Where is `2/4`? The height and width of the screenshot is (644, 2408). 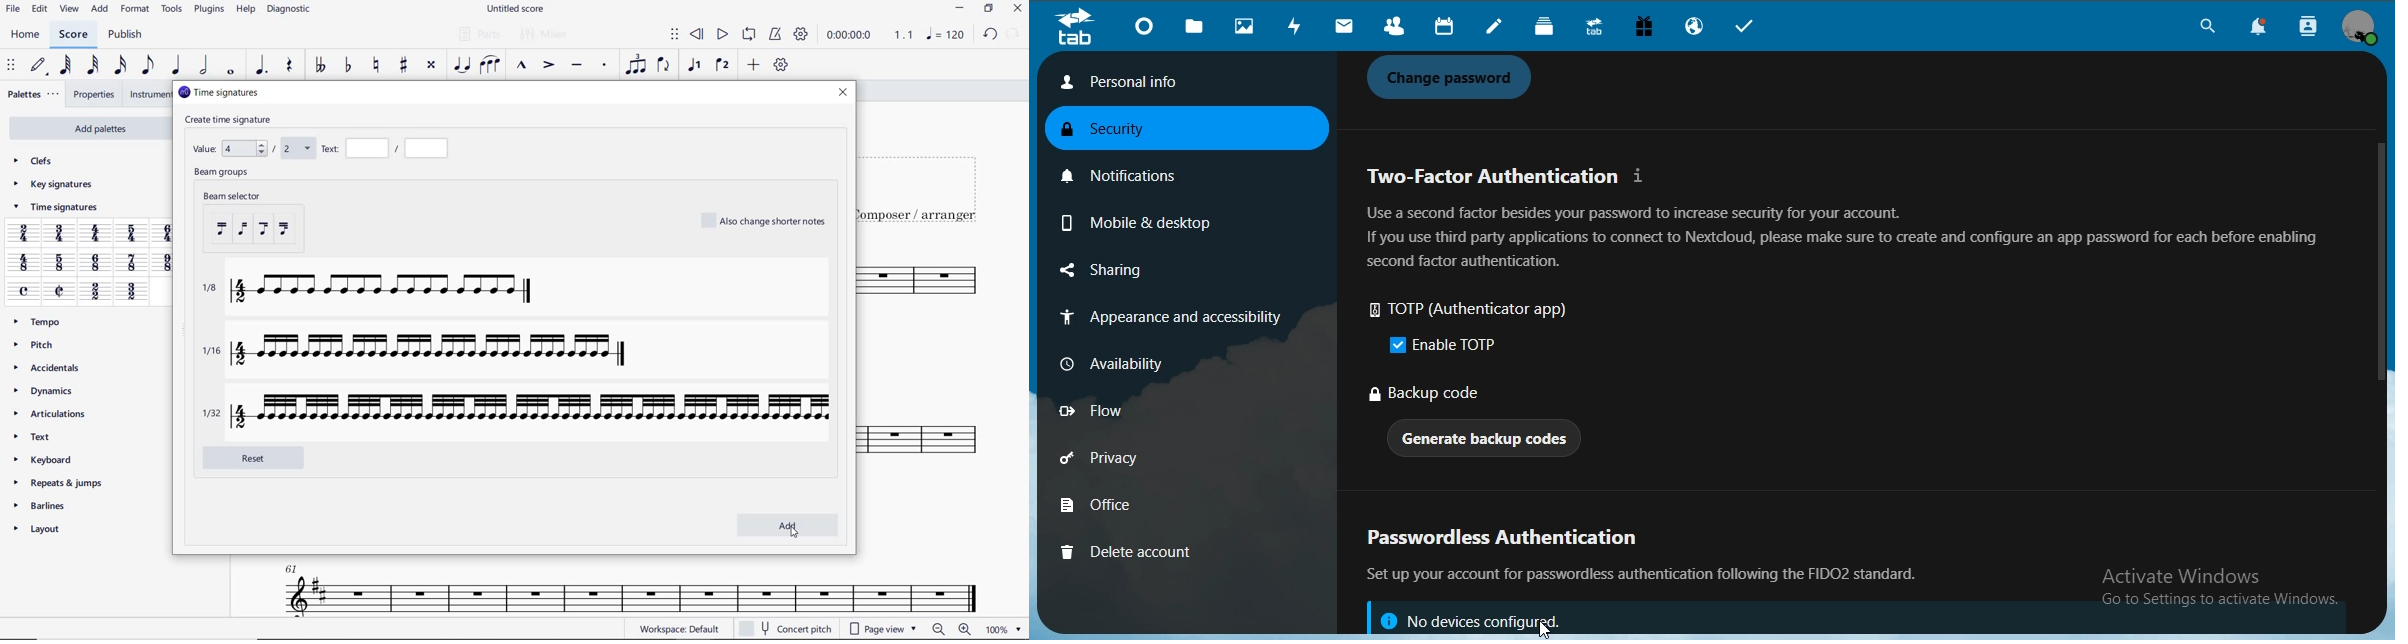
2/4 is located at coordinates (23, 233).